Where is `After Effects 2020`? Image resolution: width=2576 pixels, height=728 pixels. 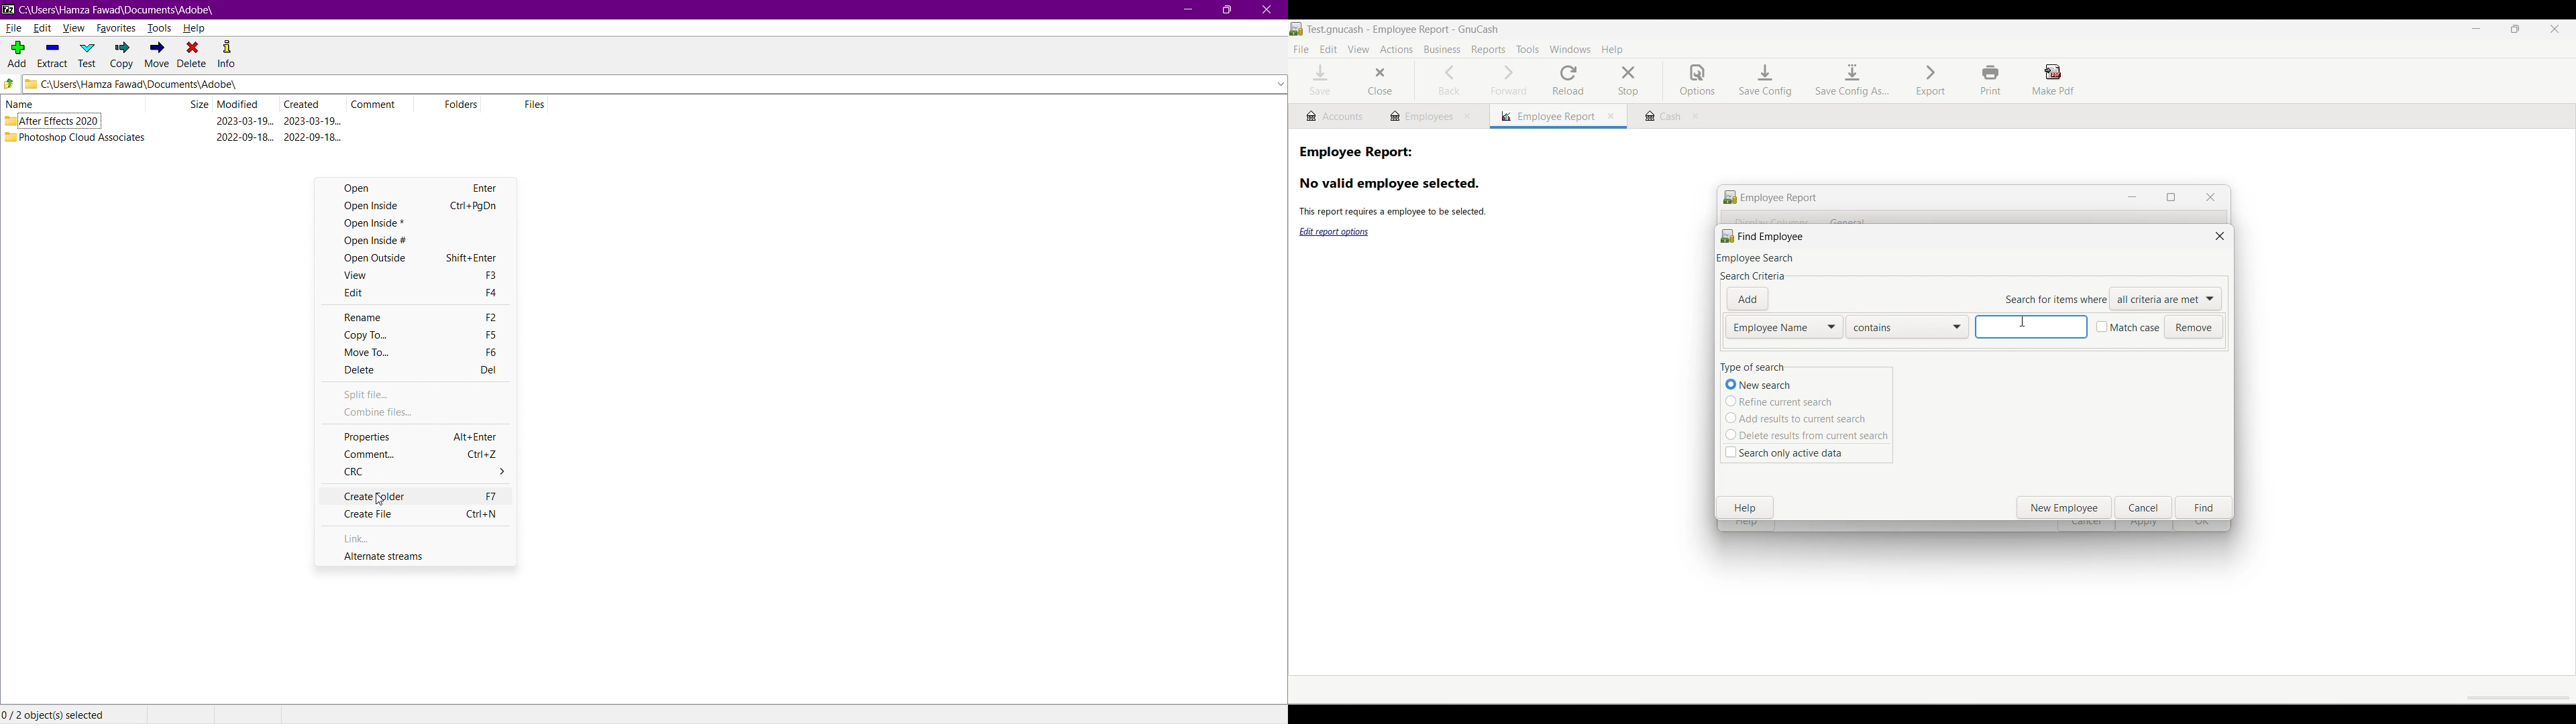
After Effects 2020 is located at coordinates (63, 121).